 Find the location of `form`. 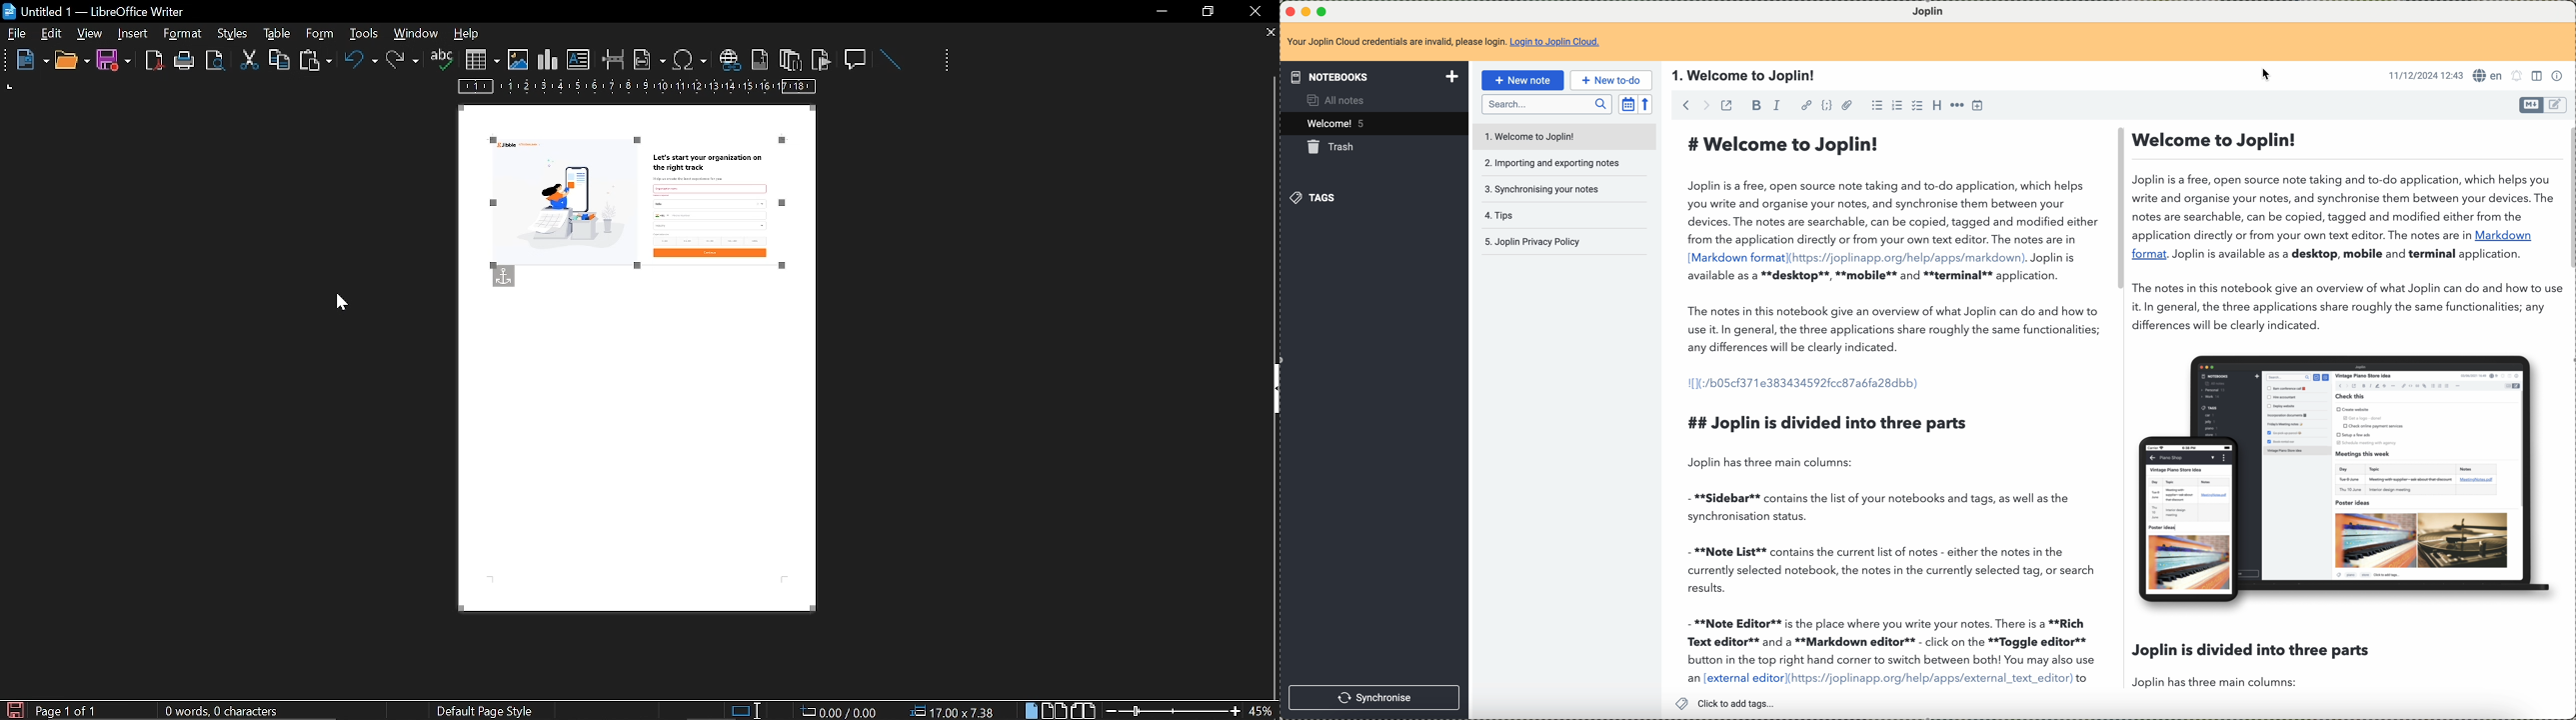

form is located at coordinates (366, 33).